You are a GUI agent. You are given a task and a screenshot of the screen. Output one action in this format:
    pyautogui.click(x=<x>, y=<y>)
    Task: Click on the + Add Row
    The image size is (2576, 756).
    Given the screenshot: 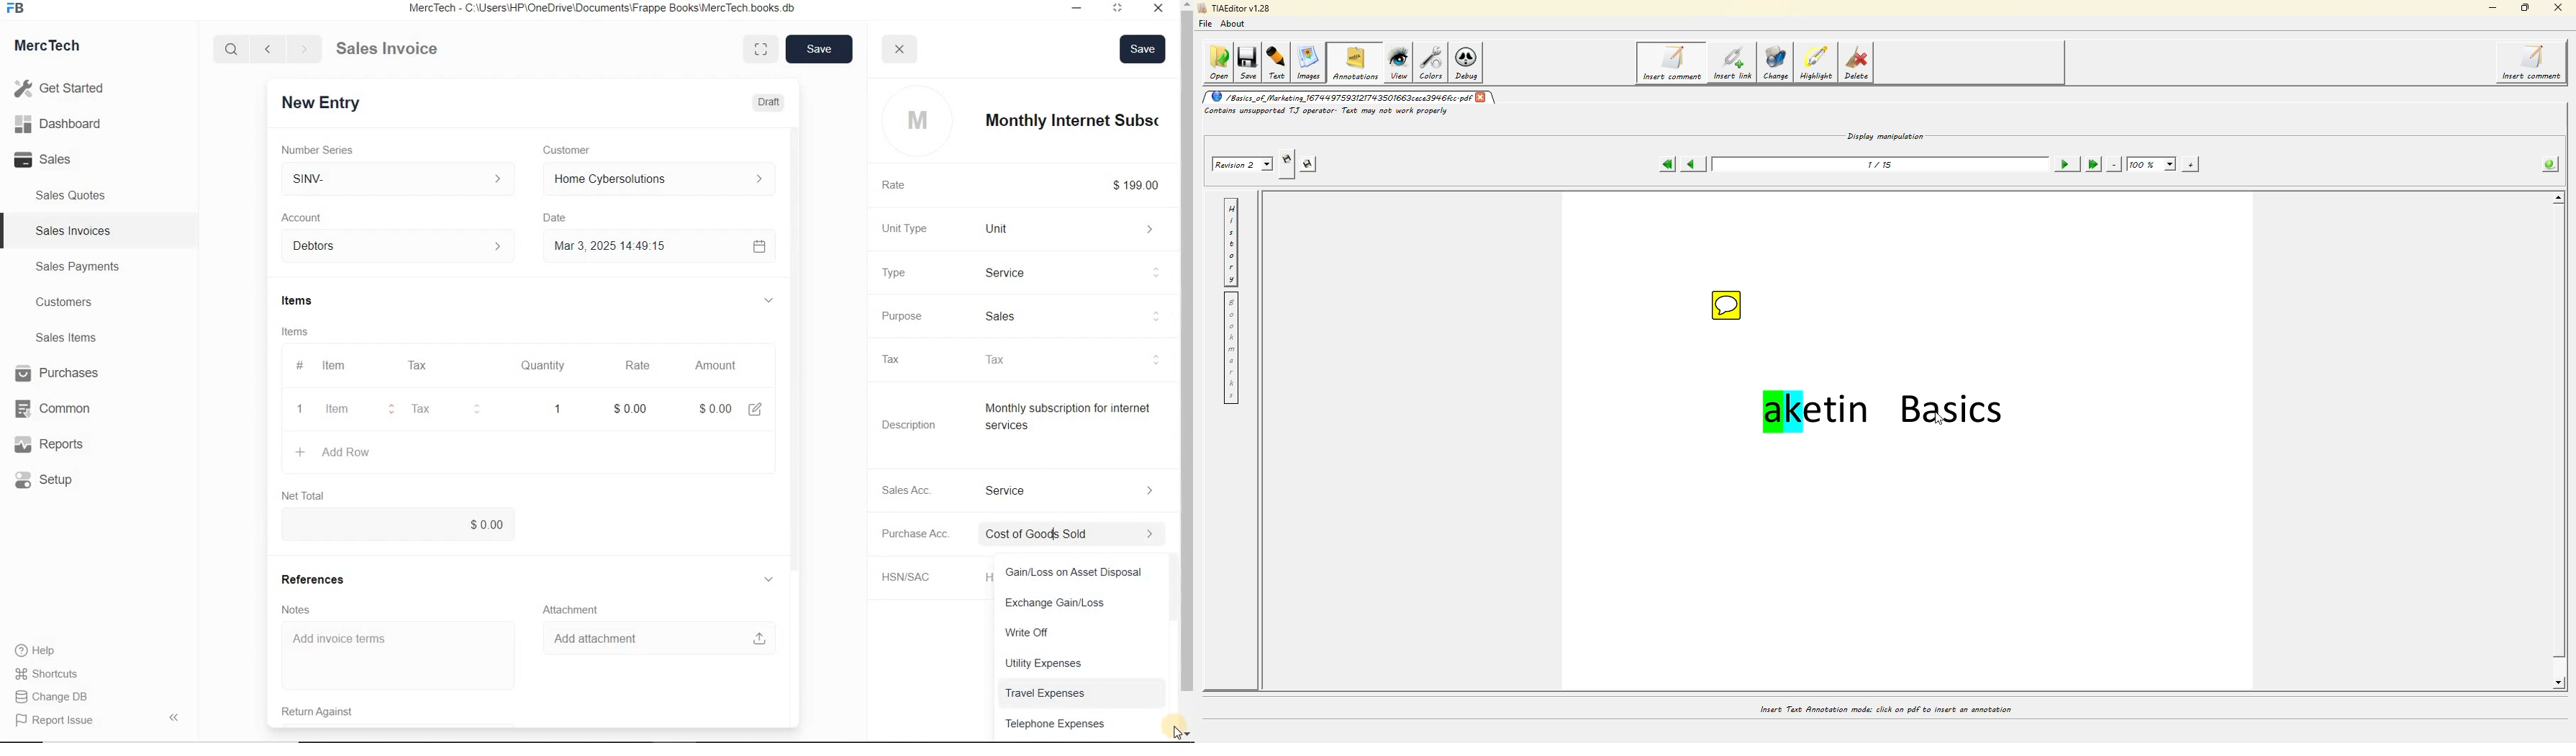 What is the action you would take?
    pyautogui.click(x=357, y=453)
    